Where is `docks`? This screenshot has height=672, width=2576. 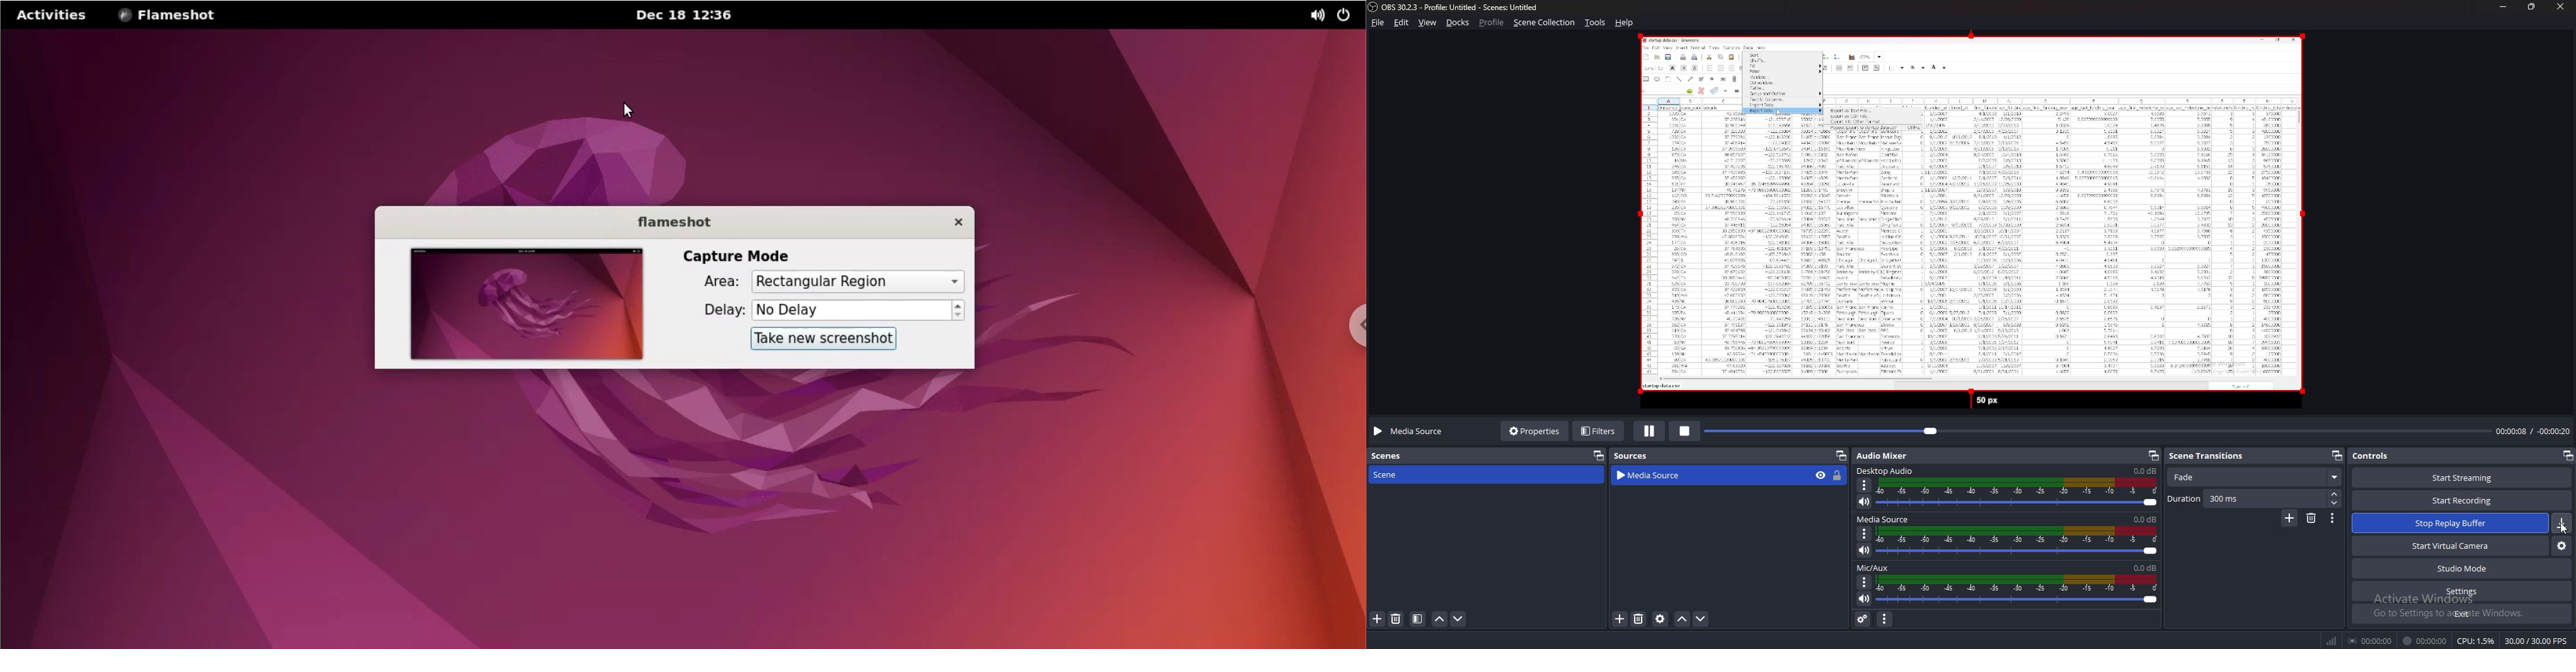
docks is located at coordinates (1458, 22).